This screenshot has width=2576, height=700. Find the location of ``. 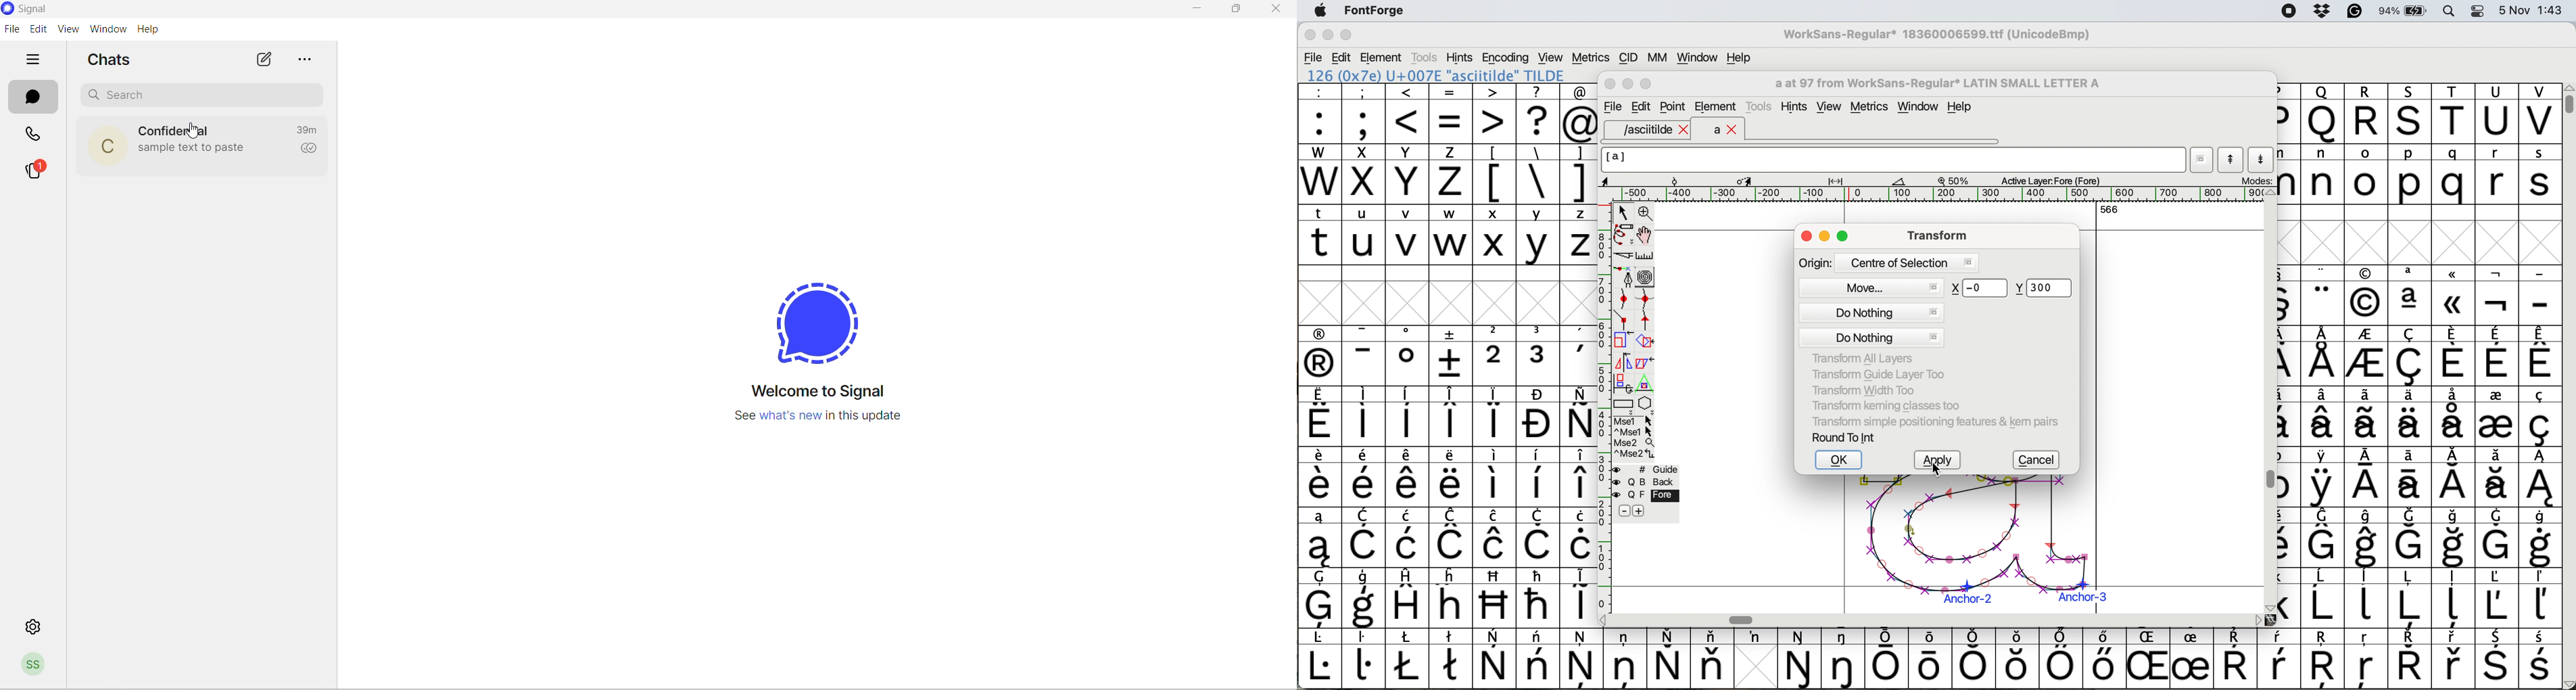

 is located at coordinates (1496, 598).